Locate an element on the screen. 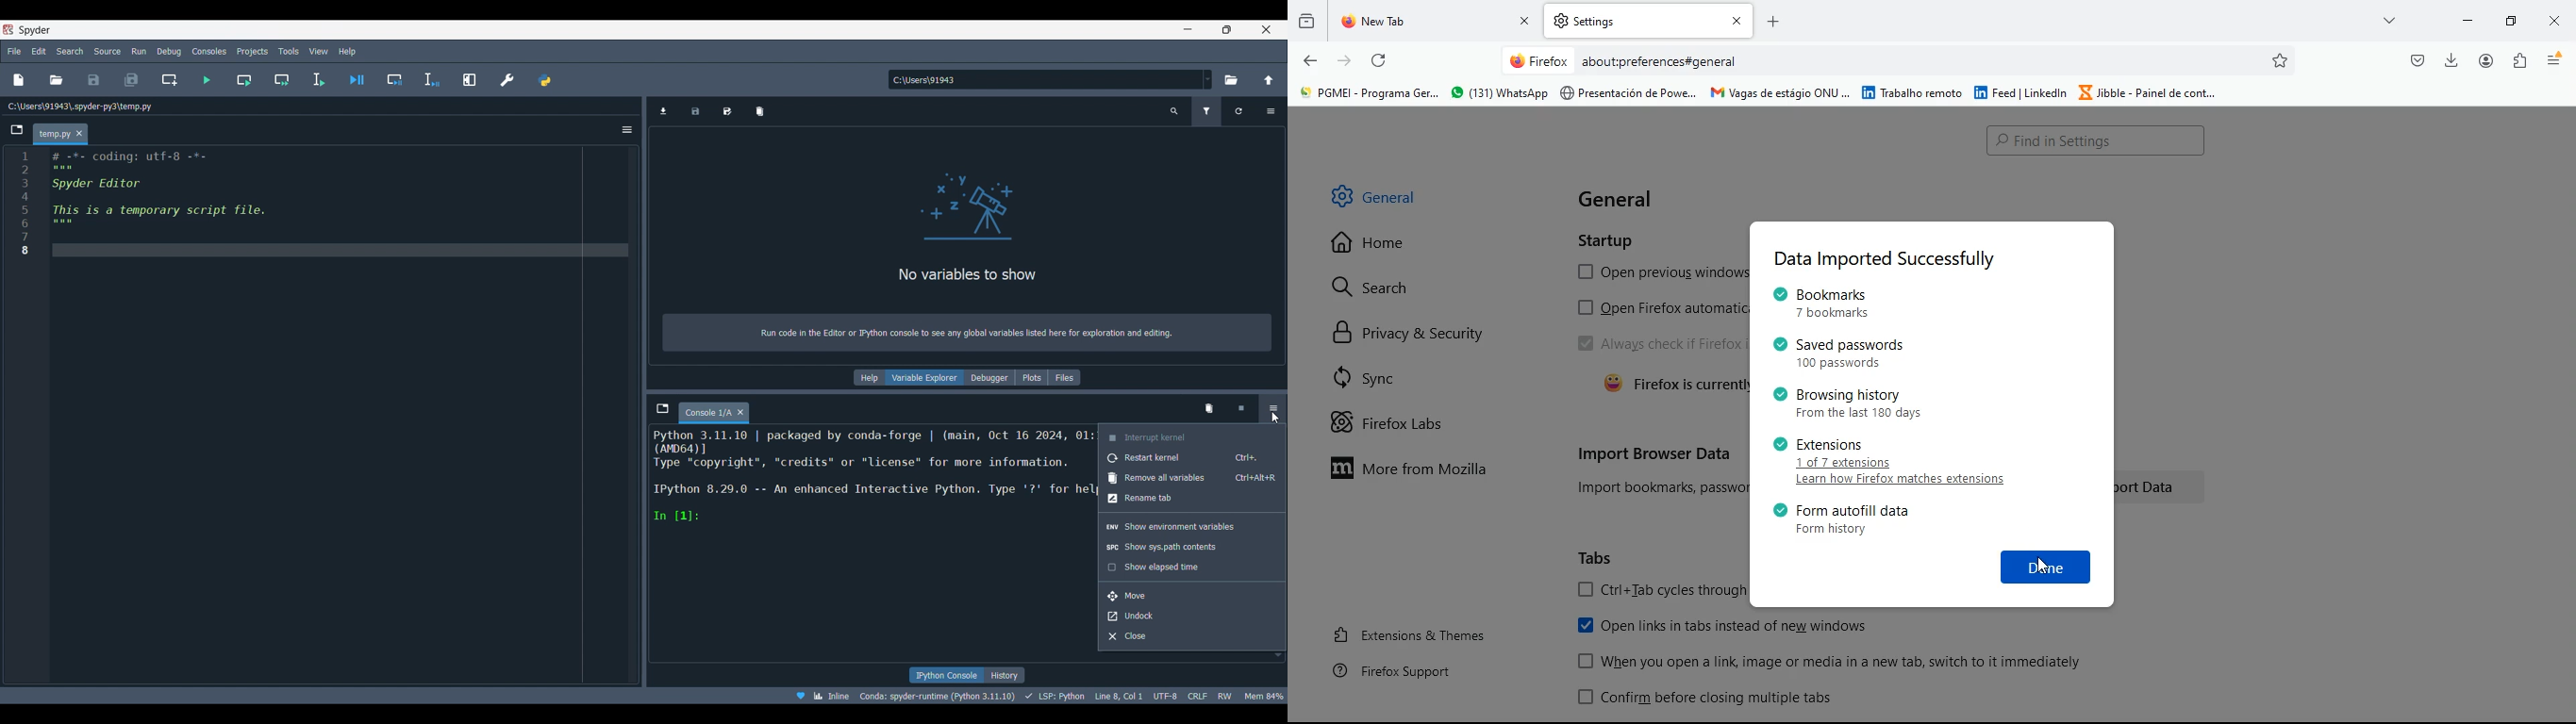  Close is located at coordinates (1192, 637).